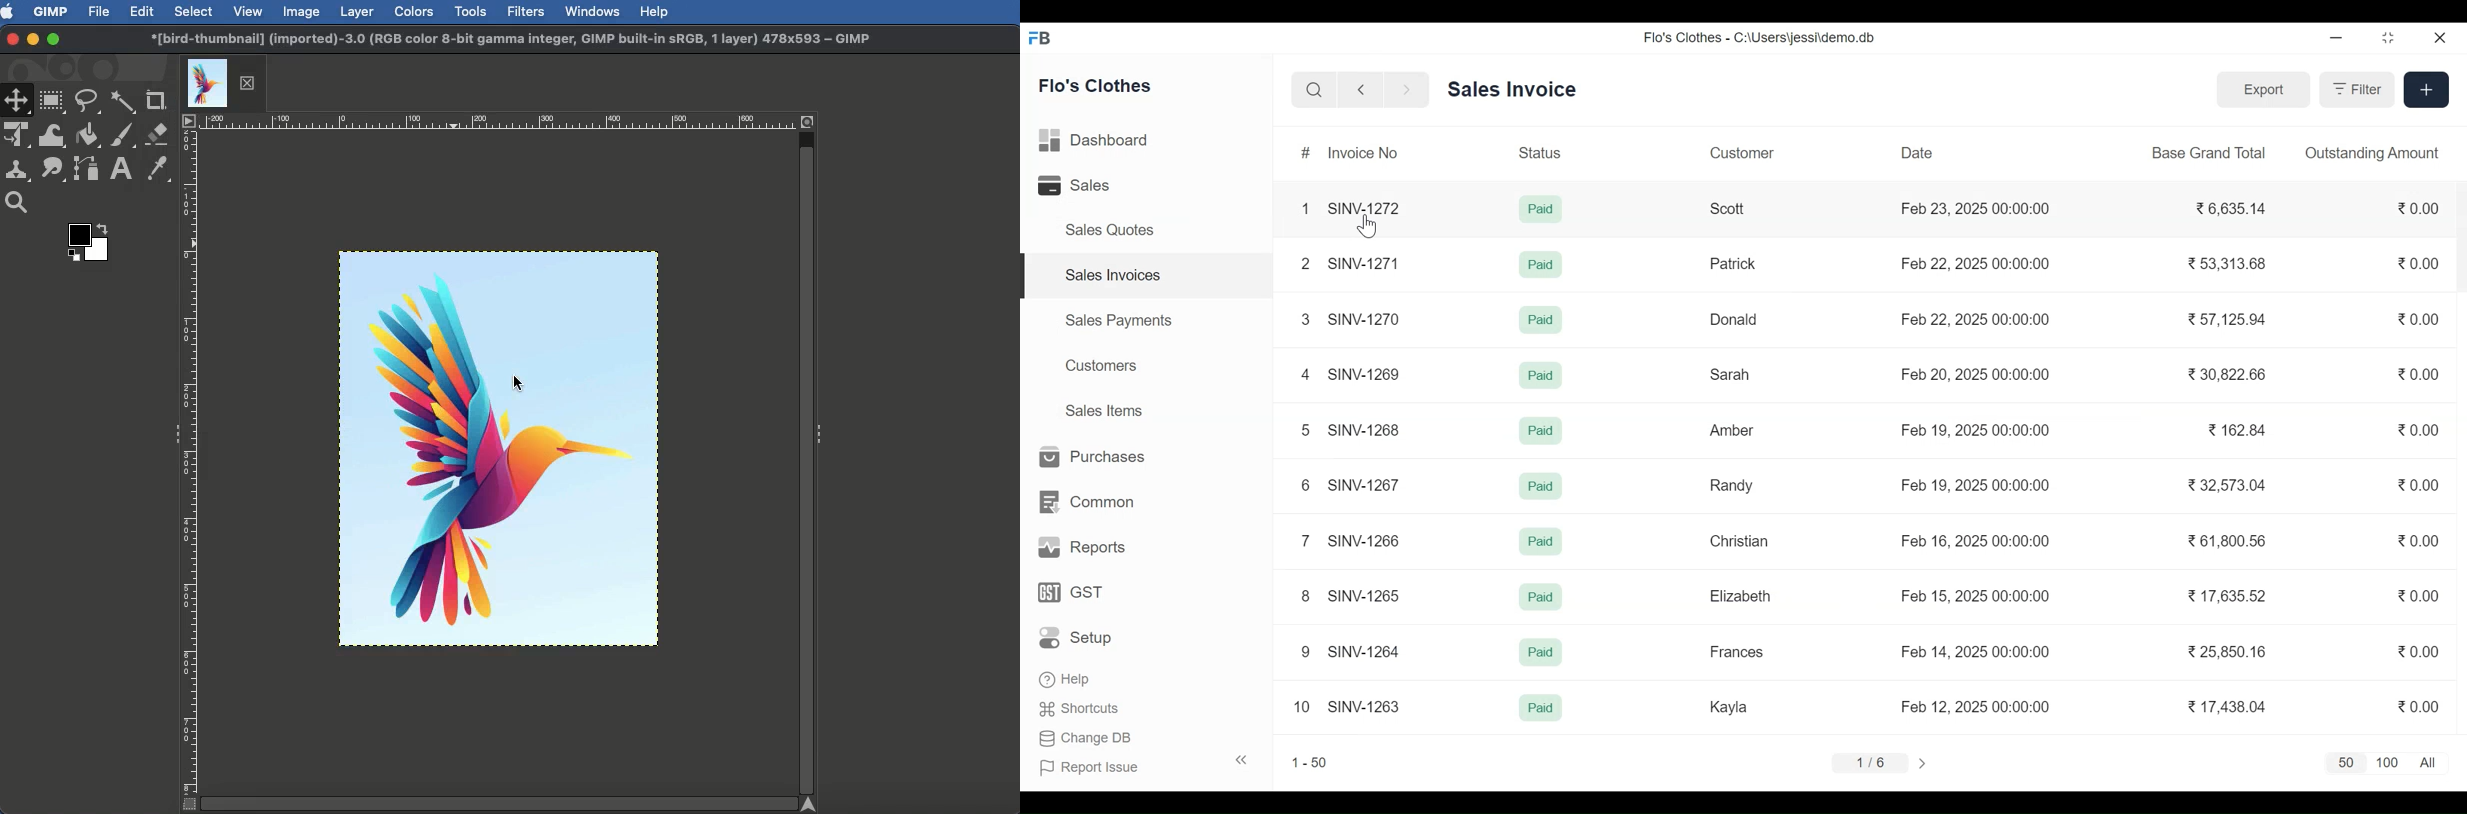  I want to click on 0.00, so click(2420, 263).